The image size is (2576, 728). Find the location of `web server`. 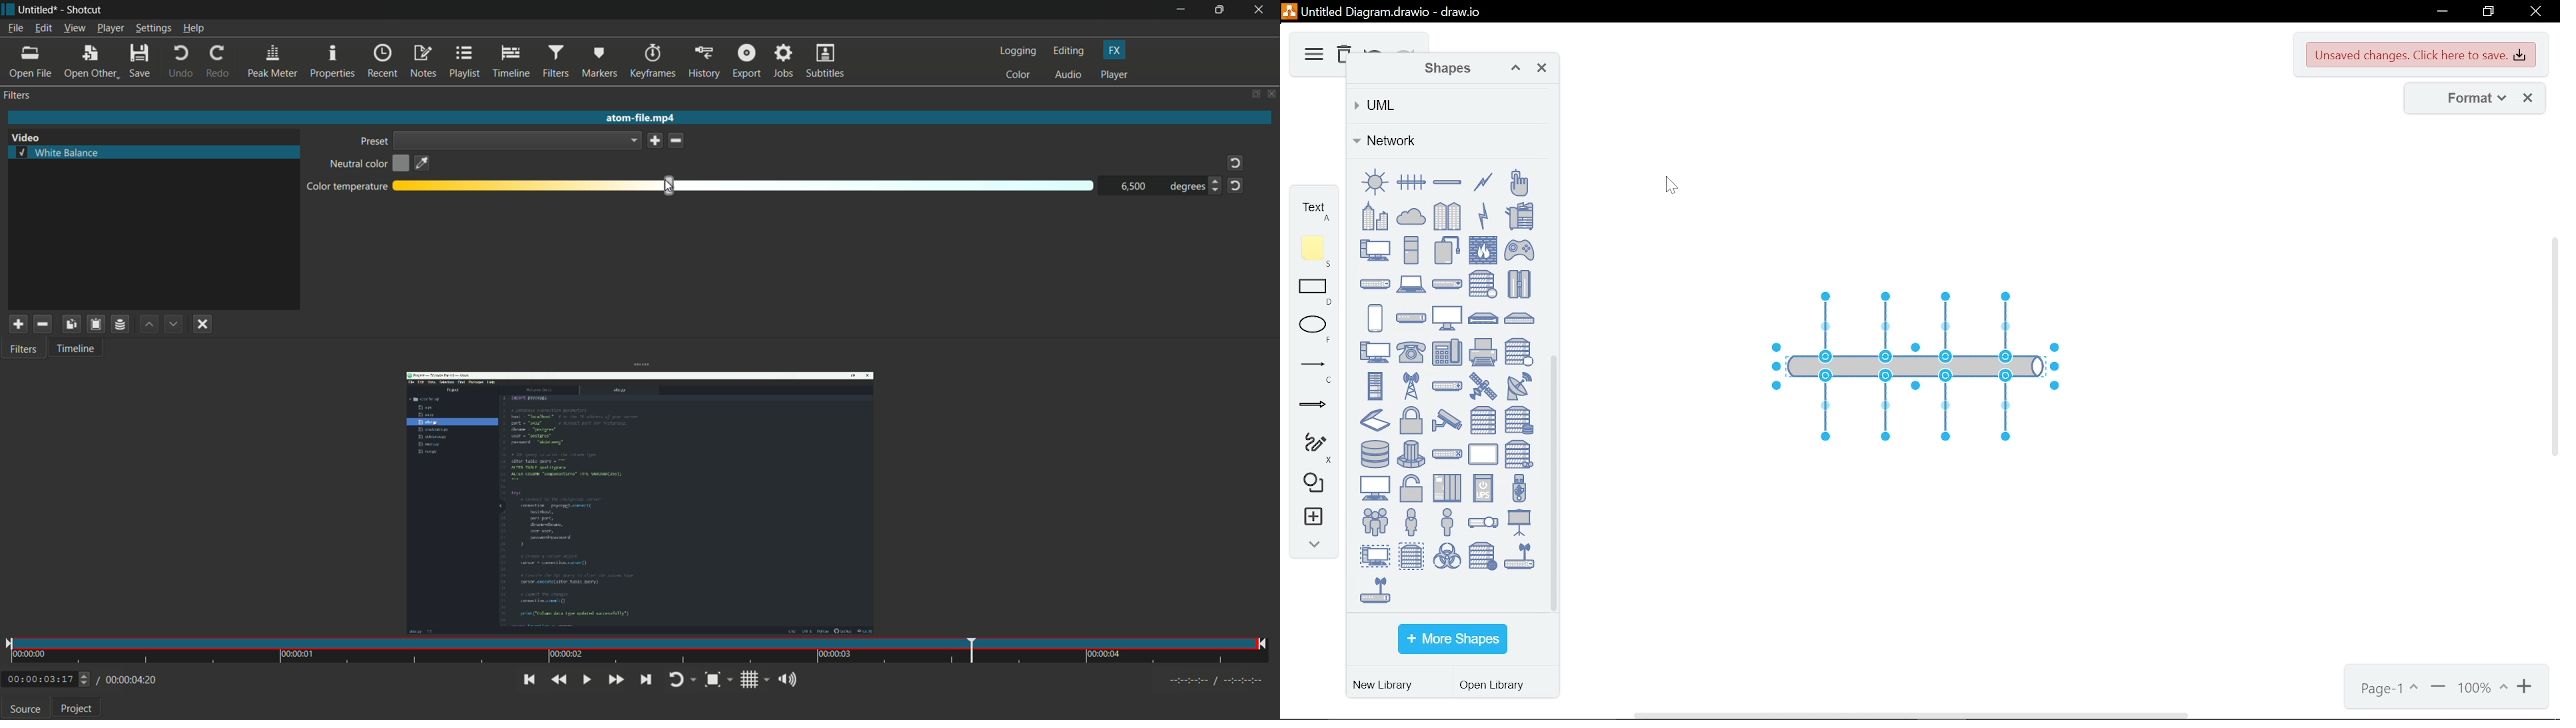

web server is located at coordinates (1483, 556).